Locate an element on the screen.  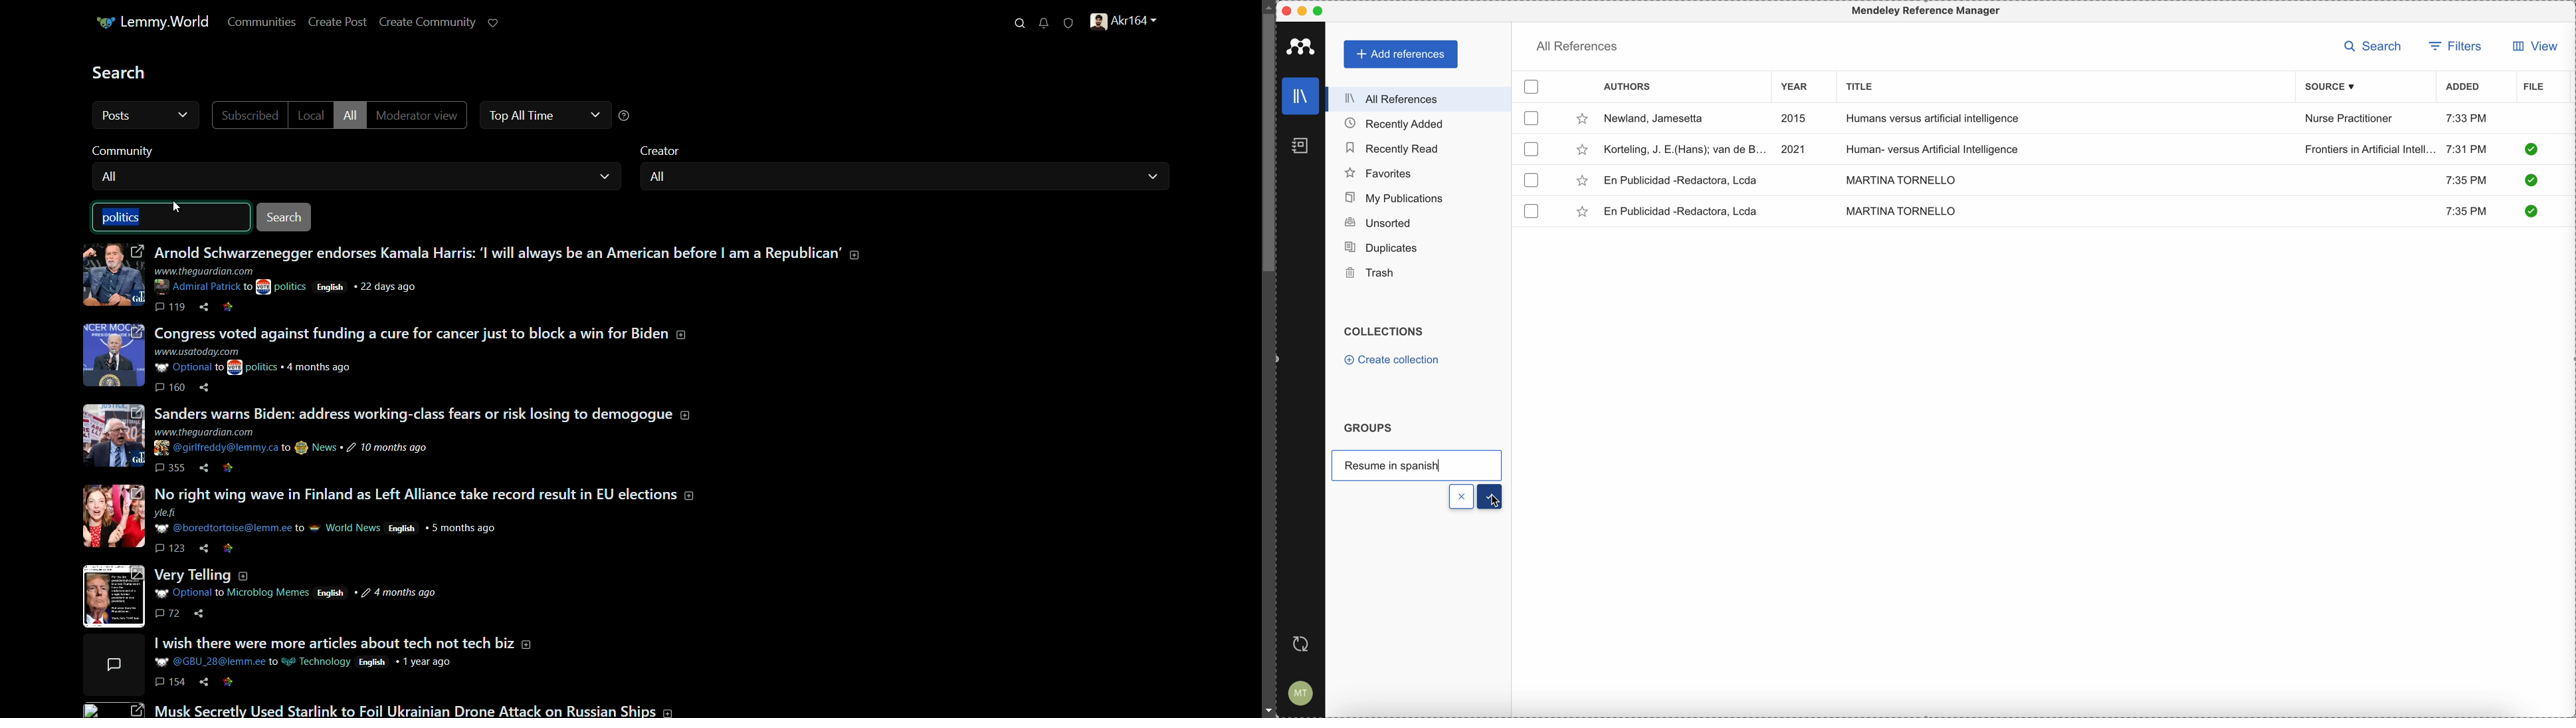
favorite is located at coordinates (1581, 182).